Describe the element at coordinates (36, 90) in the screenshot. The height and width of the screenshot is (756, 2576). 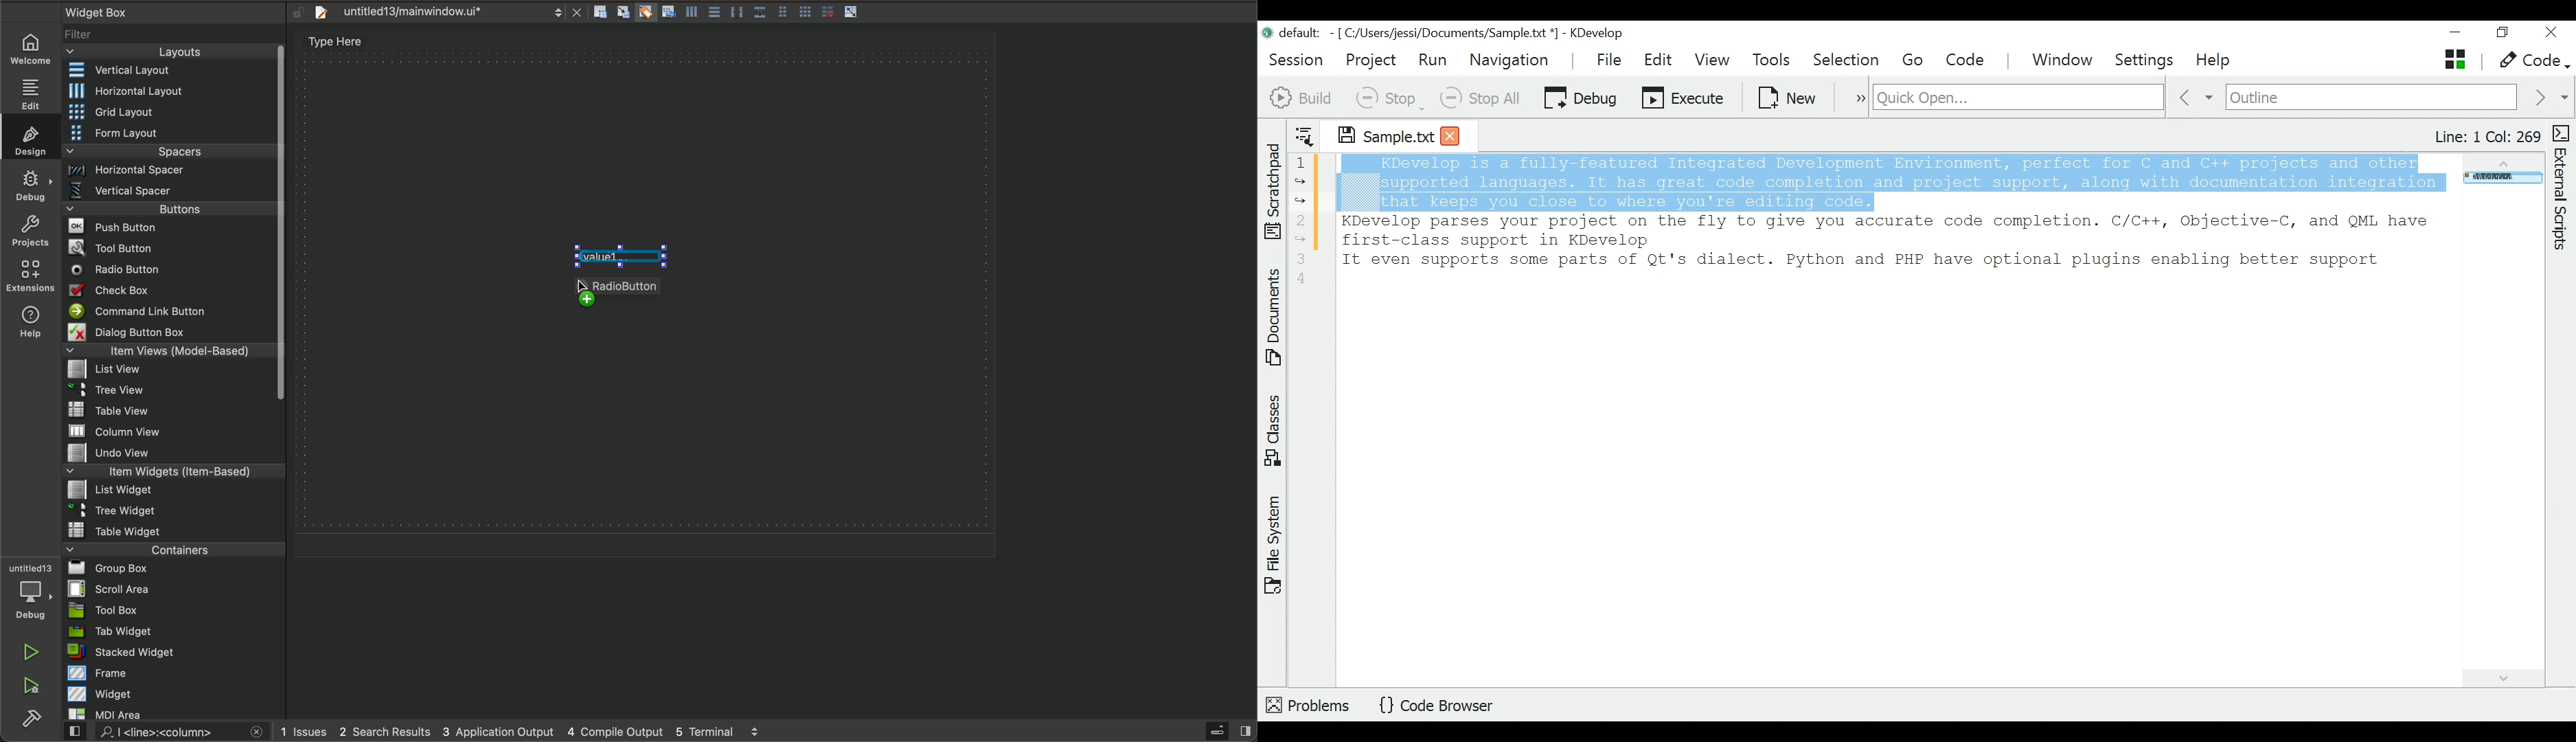
I see `edit` at that location.